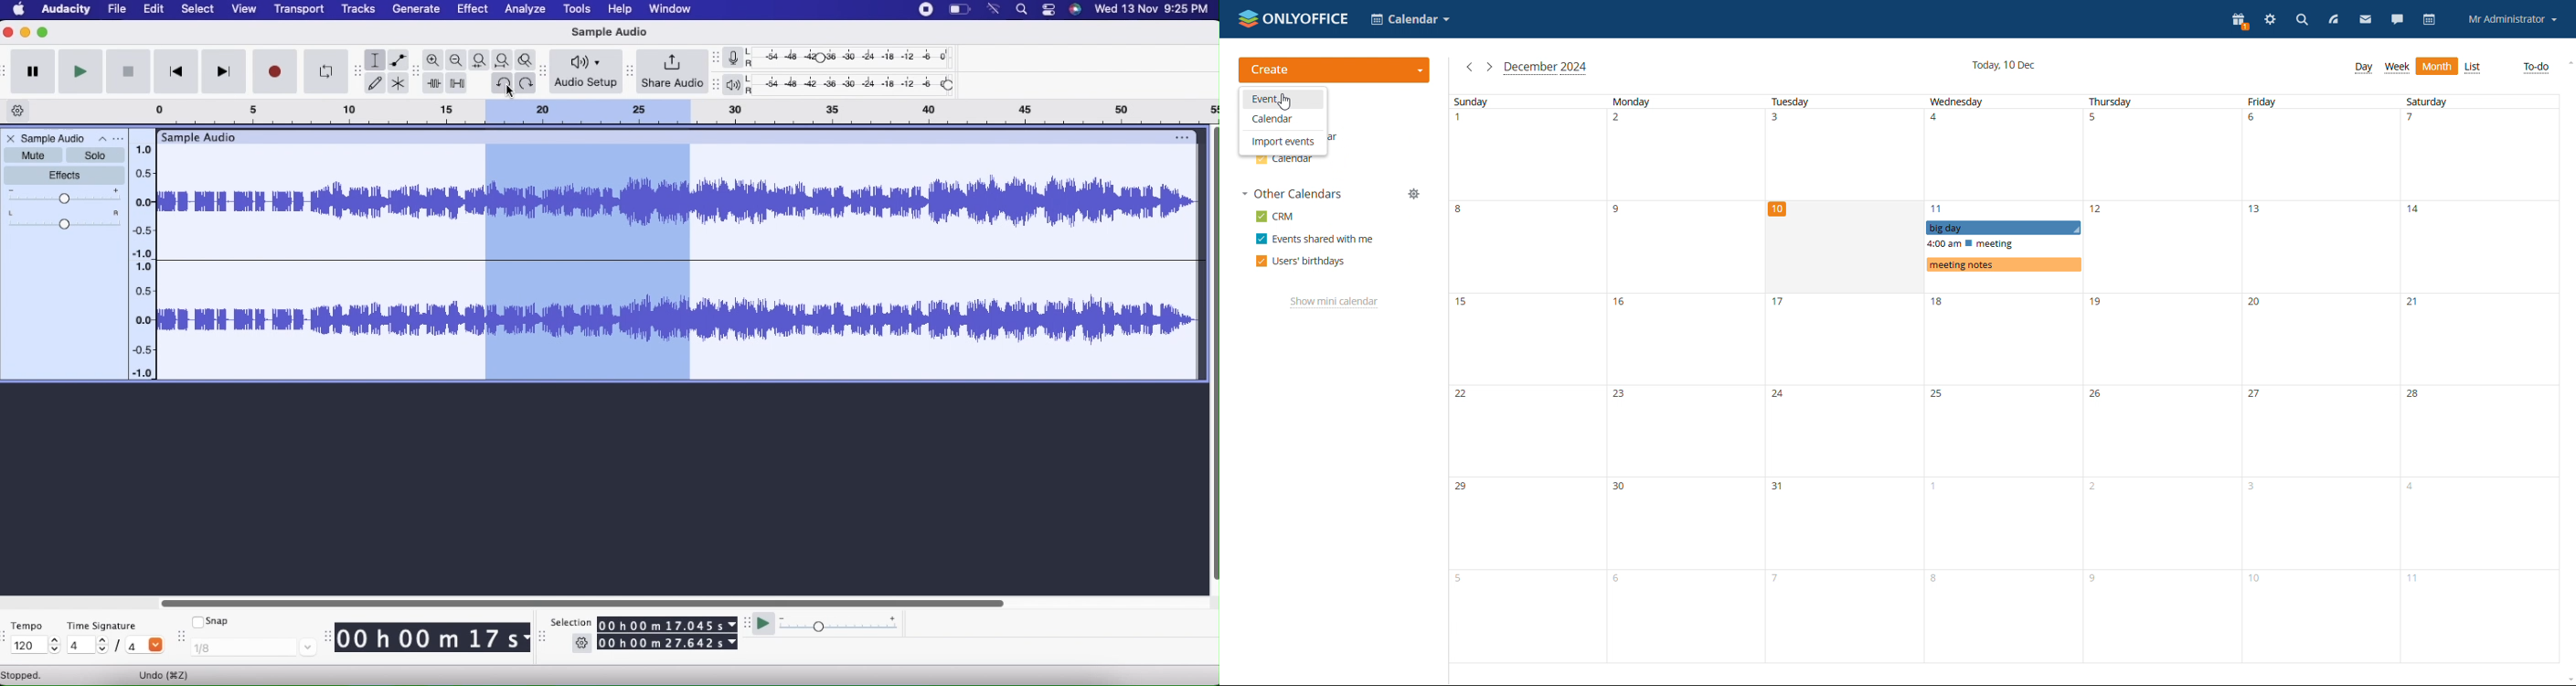 The image size is (2576, 700). What do you see at coordinates (527, 84) in the screenshot?
I see `Redo` at bounding box center [527, 84].